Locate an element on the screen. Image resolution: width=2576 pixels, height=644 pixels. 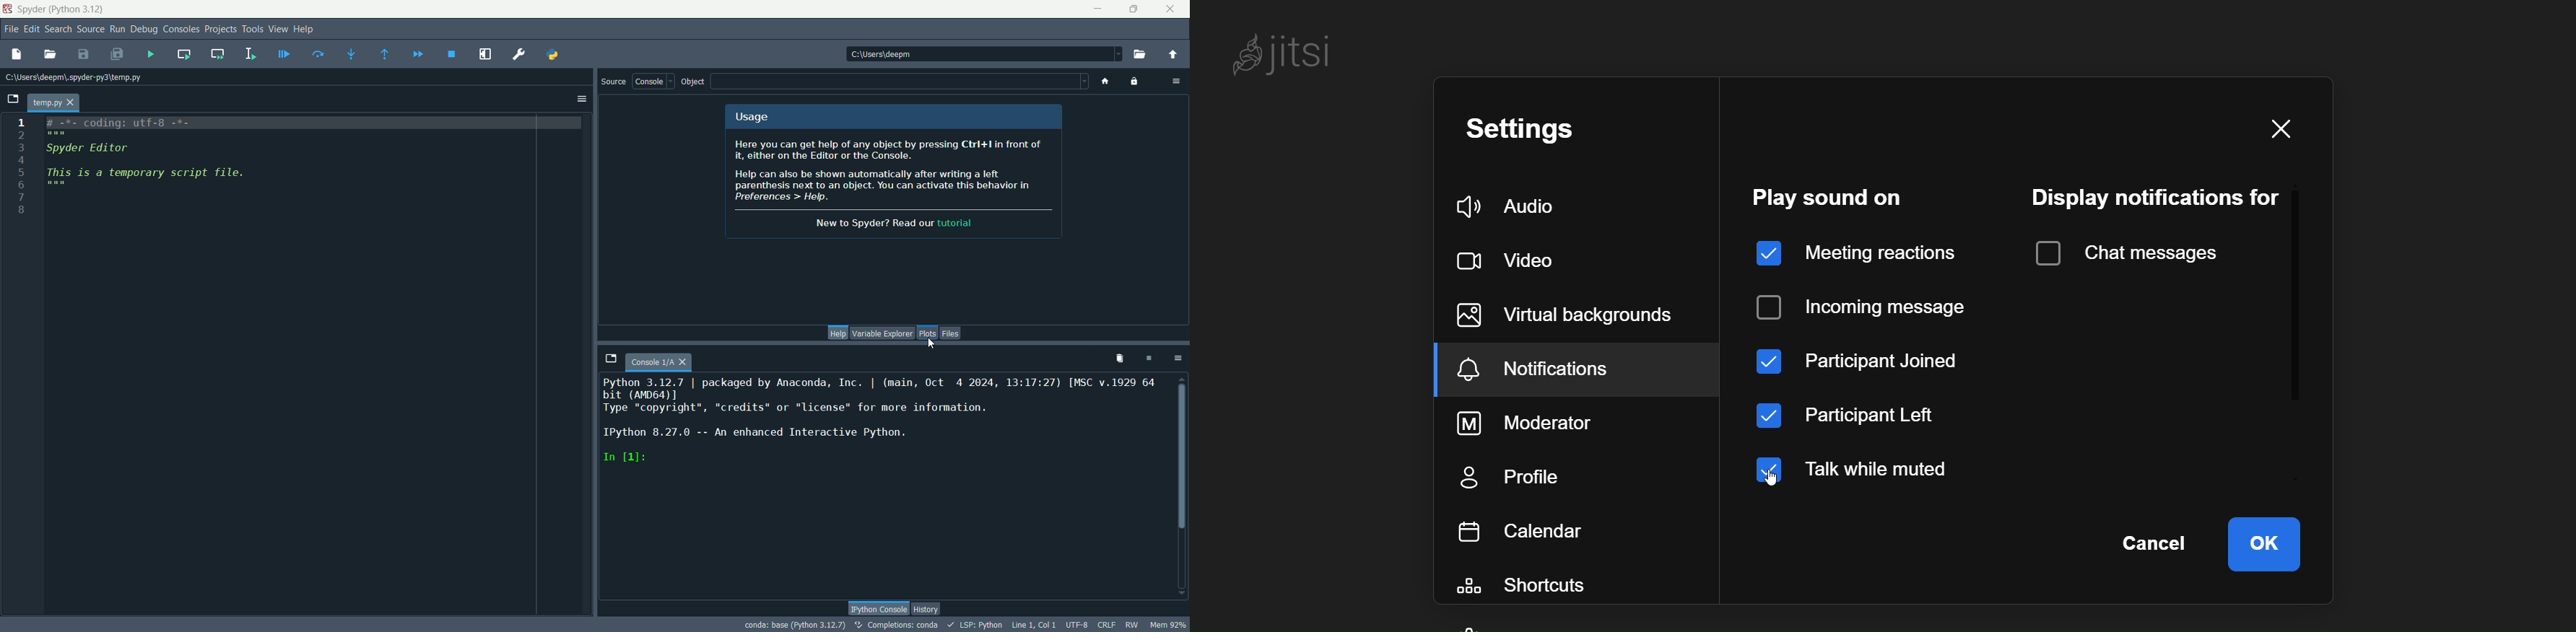
preferences is located at coordinates (518, 54).